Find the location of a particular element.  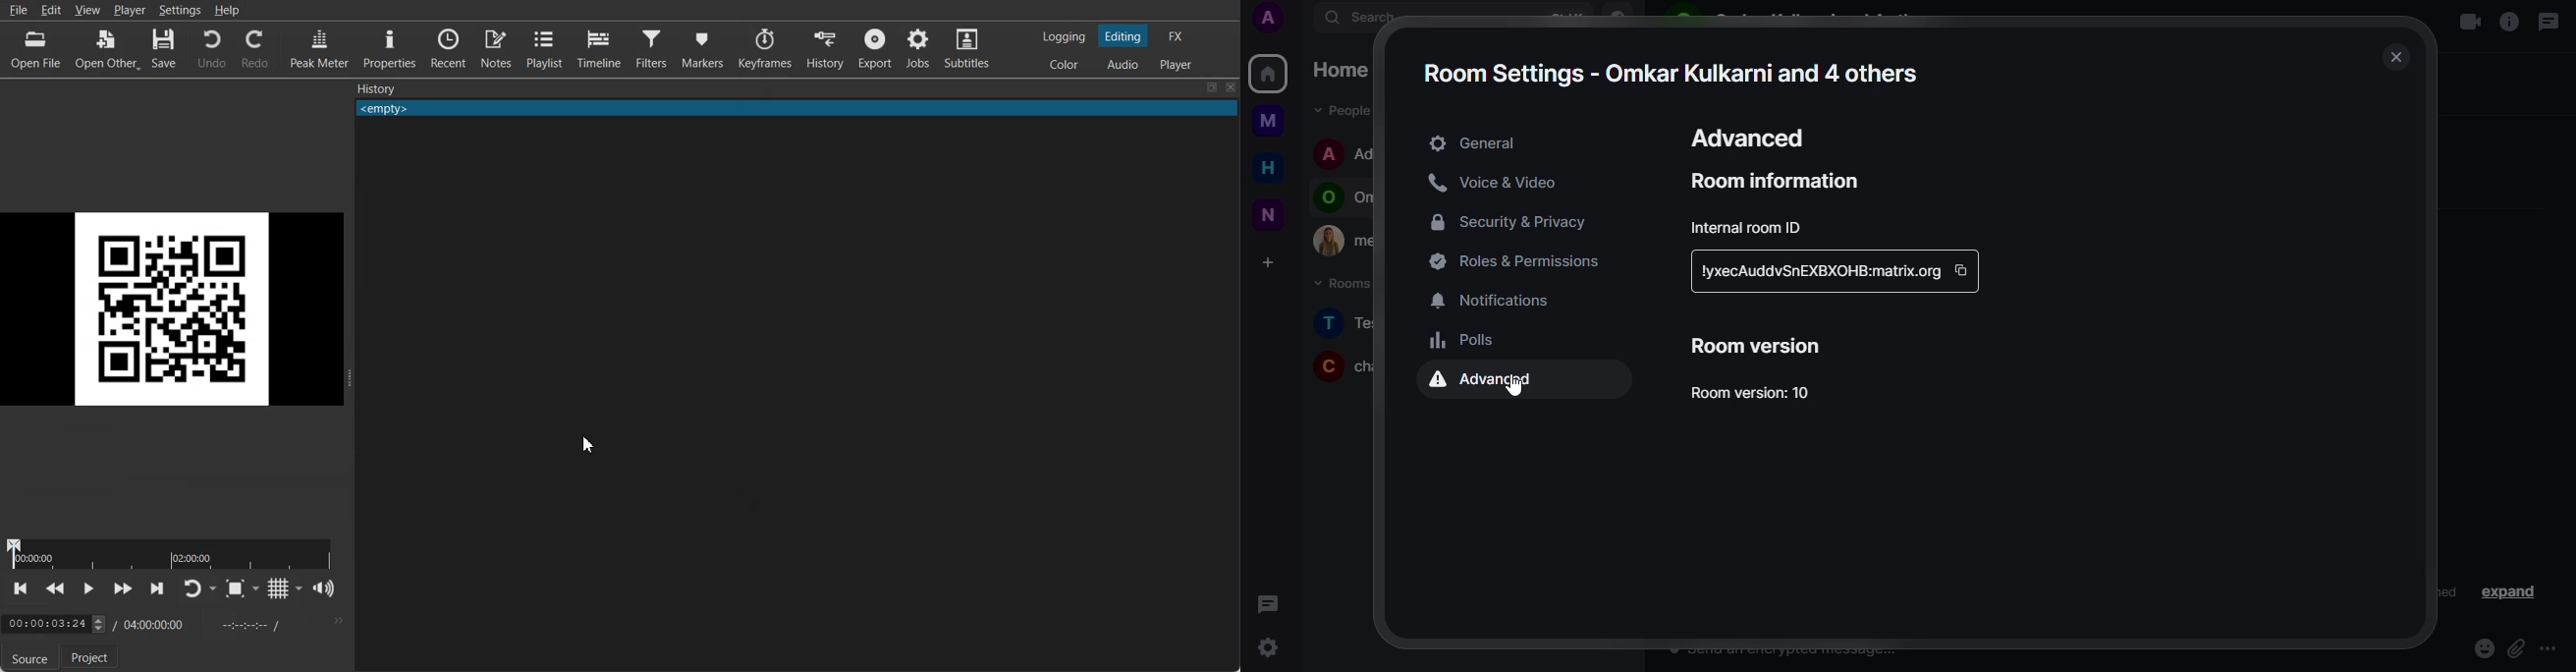

Drop down box is located at coordinates (256, 588).